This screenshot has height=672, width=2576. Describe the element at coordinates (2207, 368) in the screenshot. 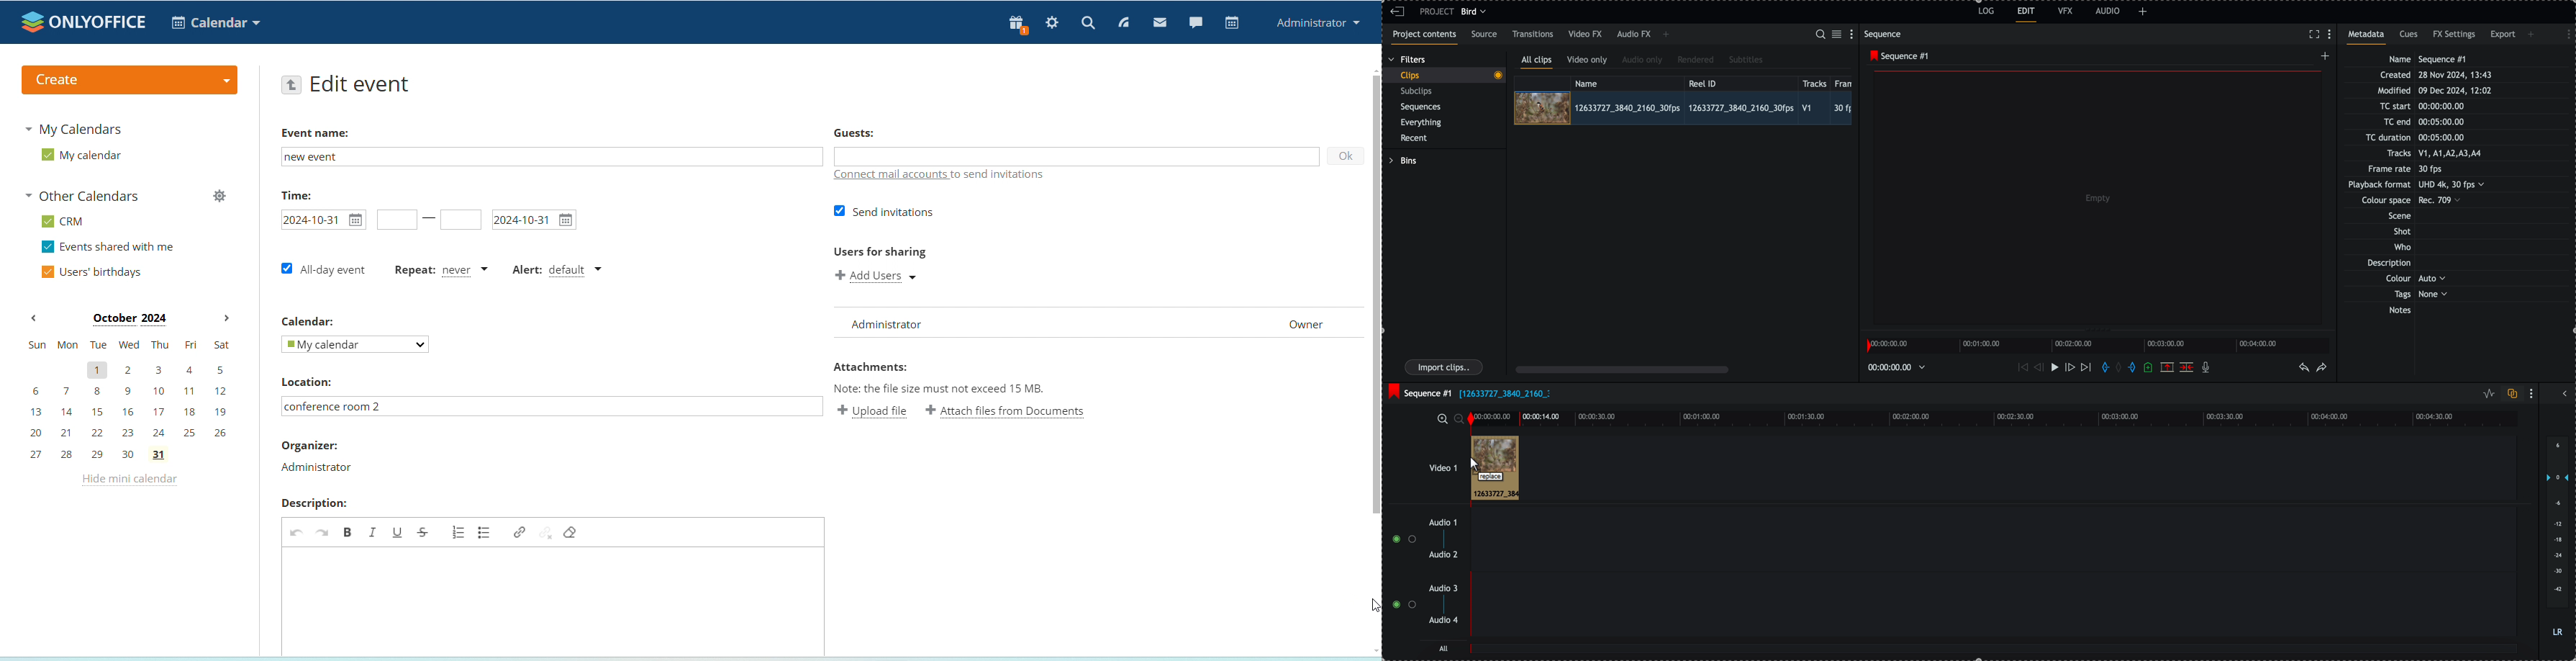

I see `recored voice-over` at that location.